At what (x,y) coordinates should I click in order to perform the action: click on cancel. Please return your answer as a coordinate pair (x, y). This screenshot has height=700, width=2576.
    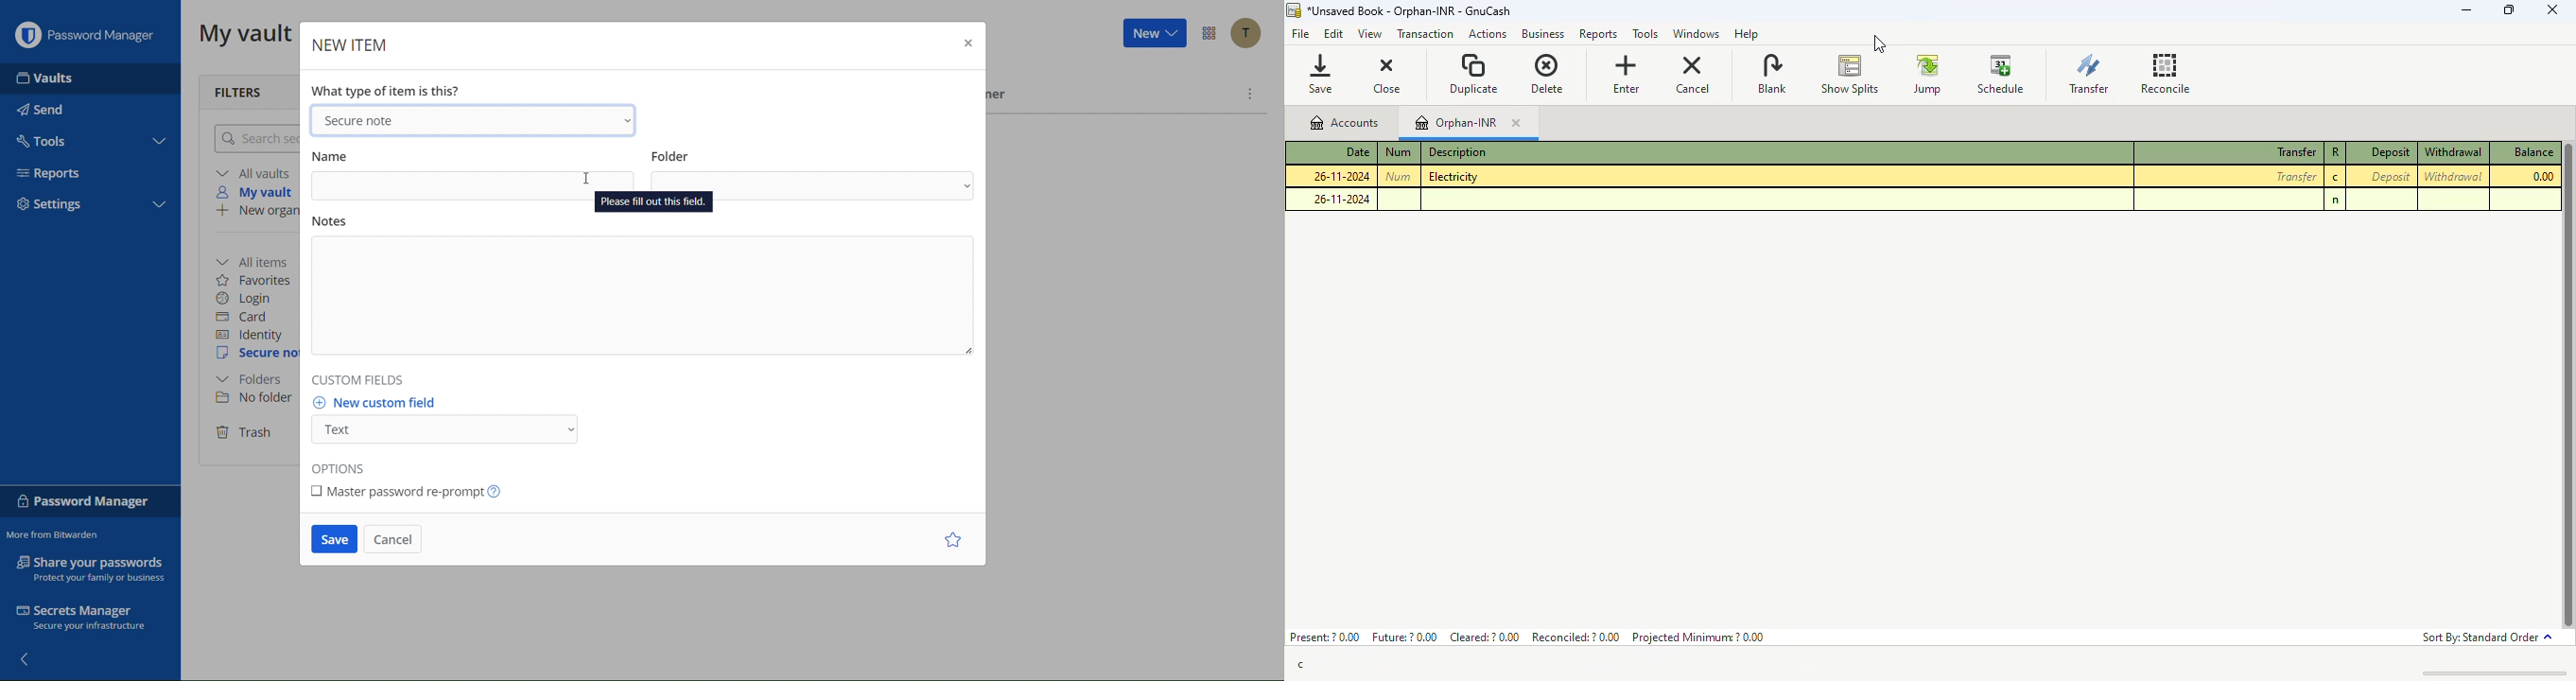
    Looking at the image, I should click on (1693, 74).